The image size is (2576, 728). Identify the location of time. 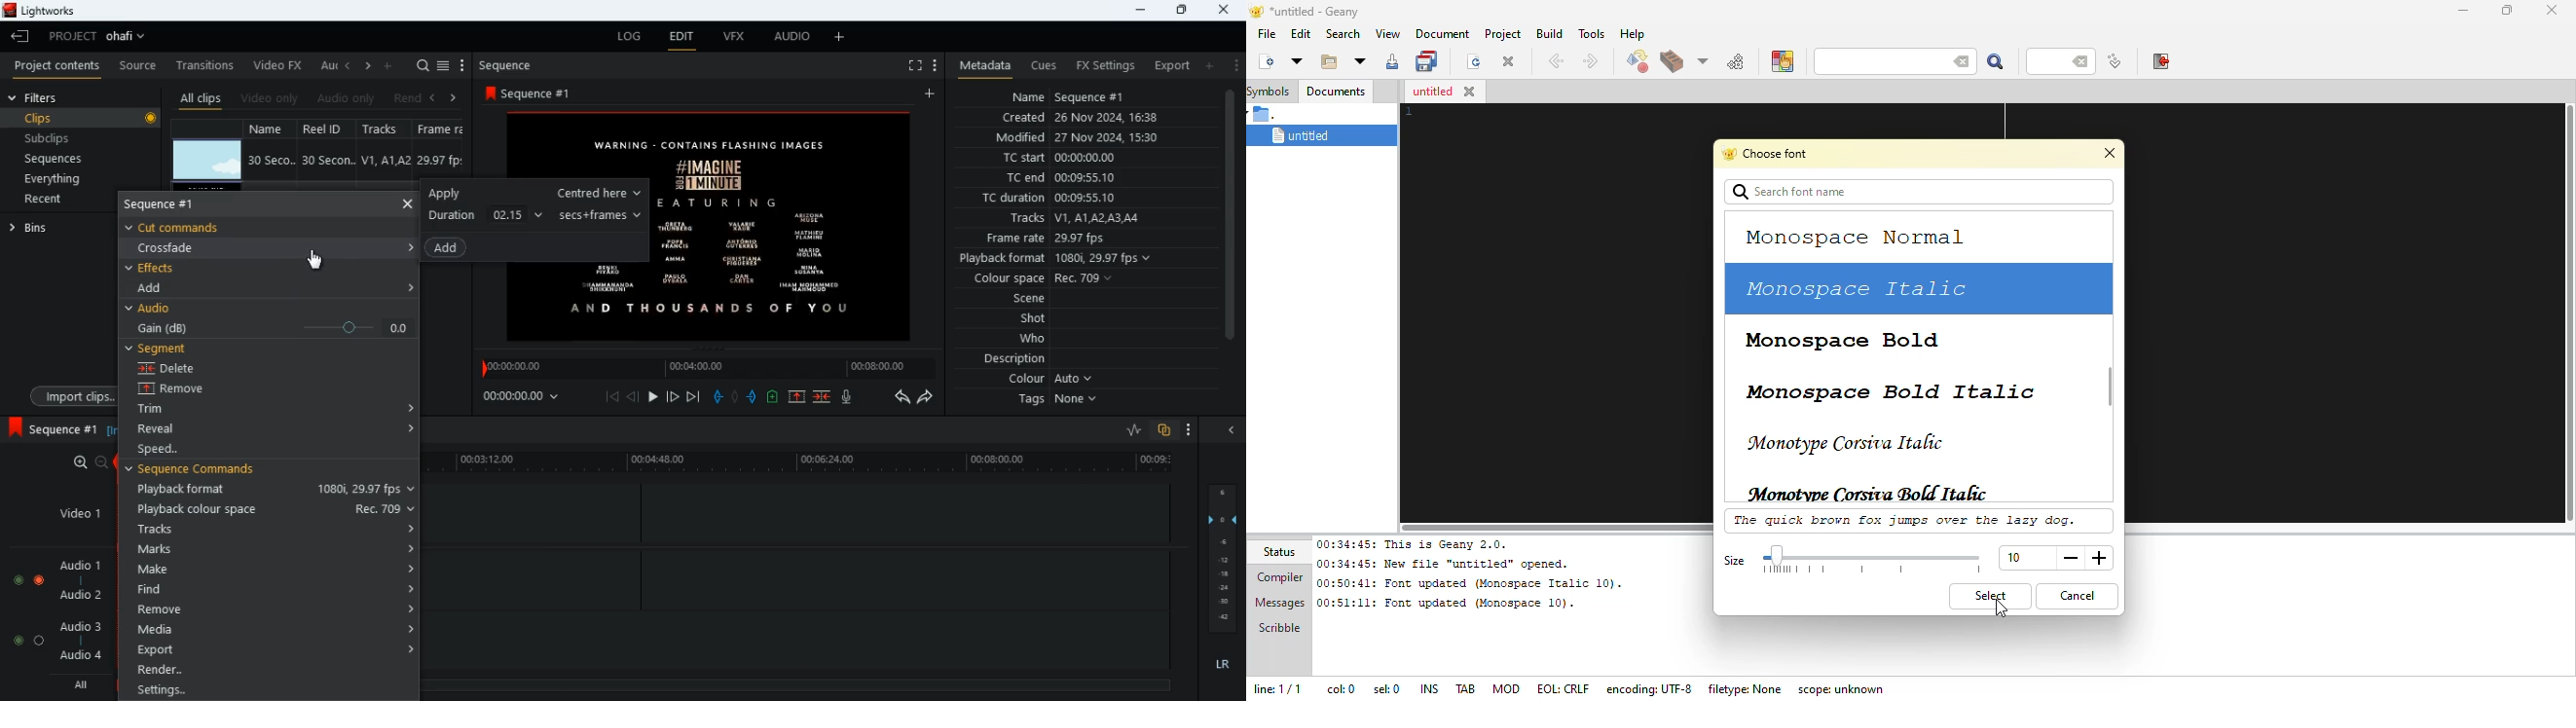
(530, 395).